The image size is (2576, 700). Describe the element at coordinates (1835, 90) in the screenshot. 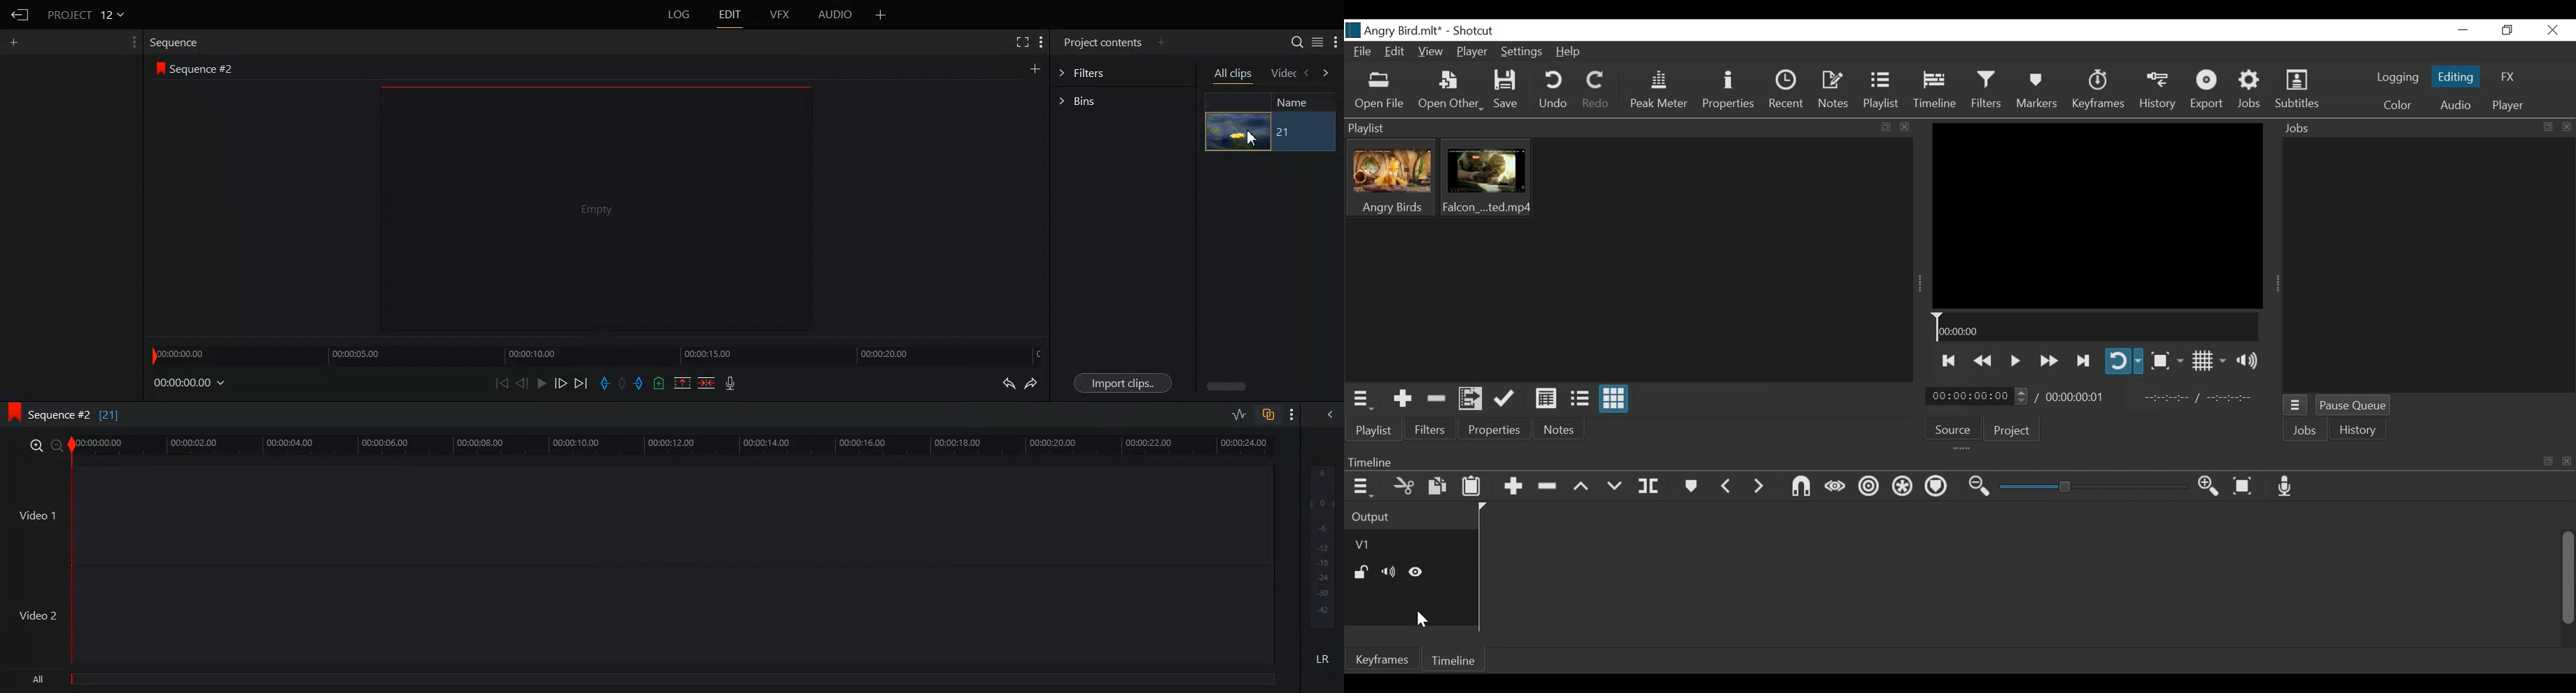

I see `` at that location.